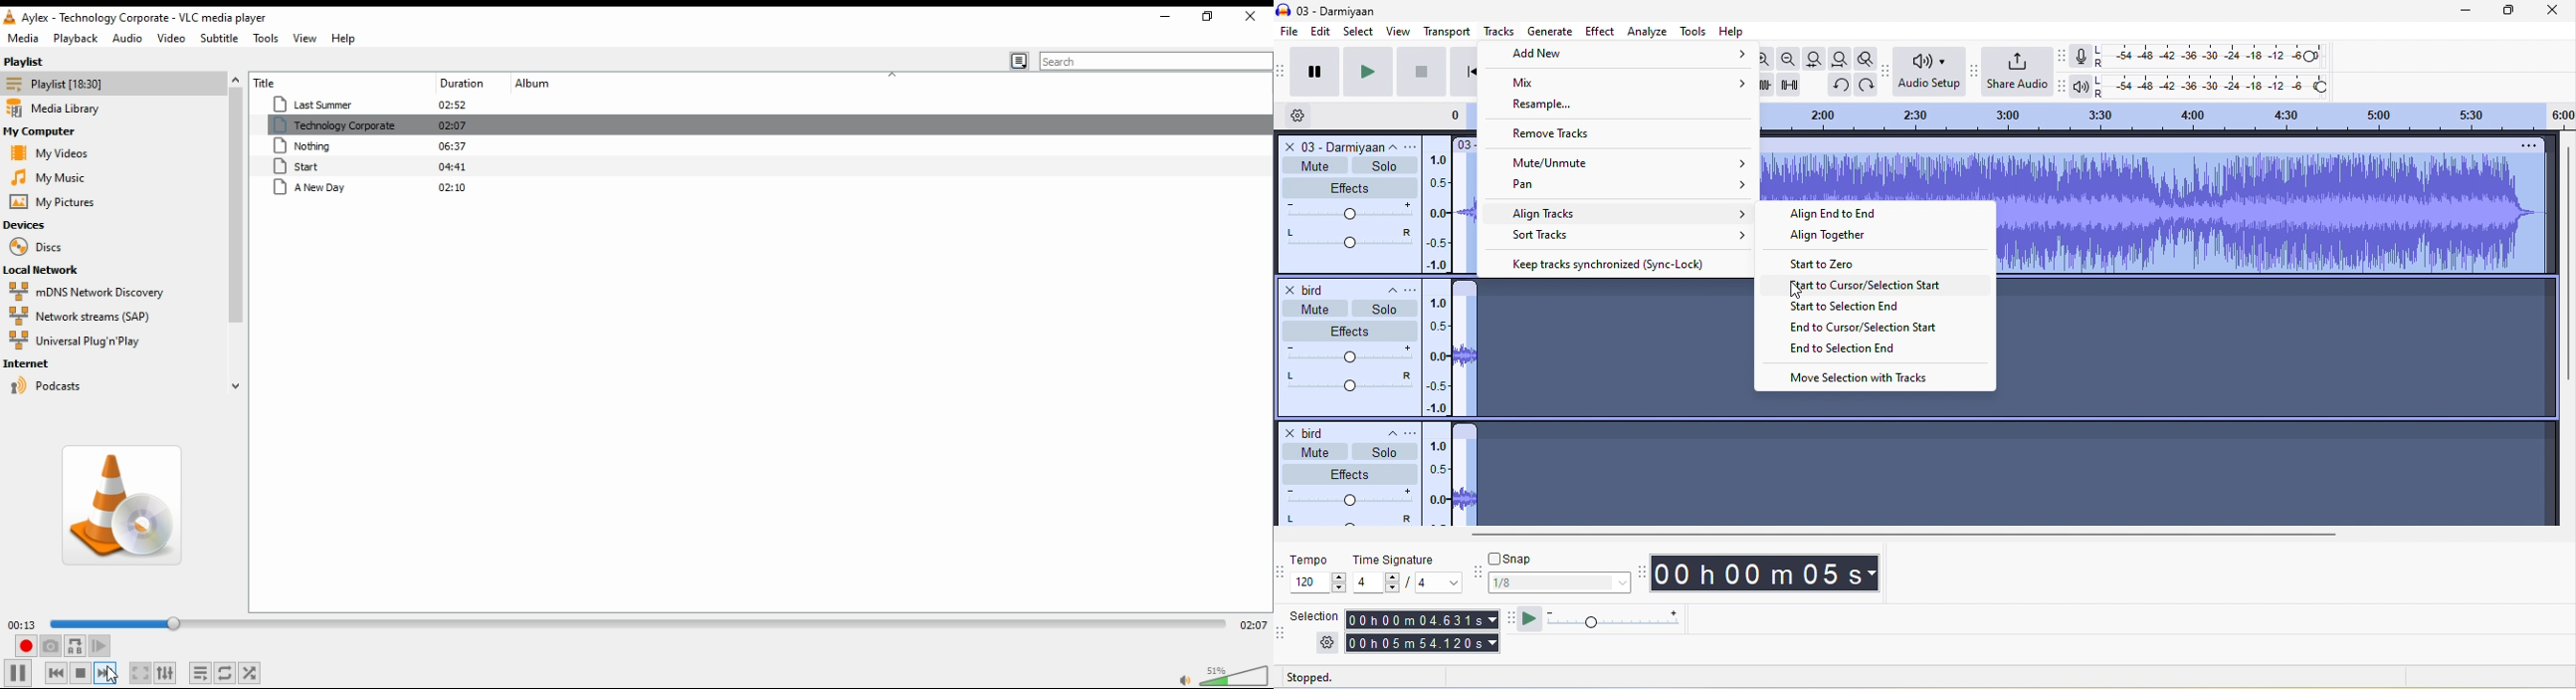 The image size is (2576, 700). What do you see at coordinates (1254, 624) in the screenshot?
I see `total/remaining time` at bounding box center [1254, 624].